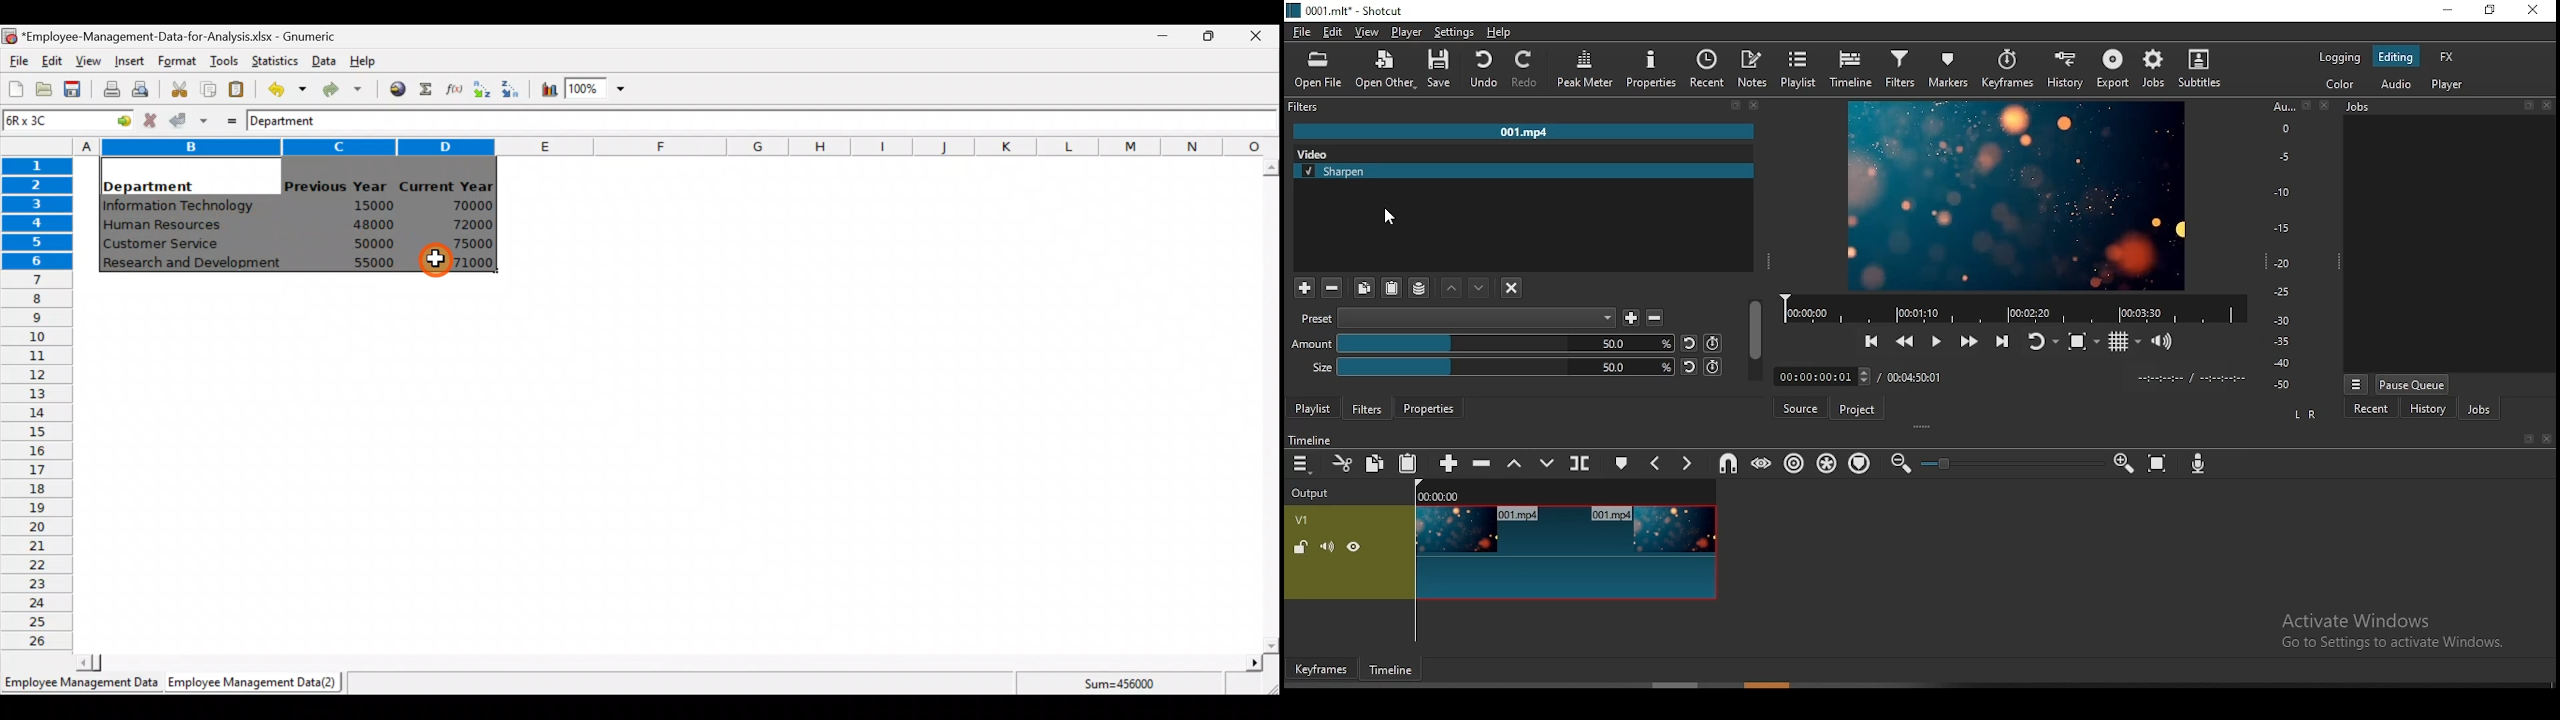  Describe the element at coordinates (2060, 68) in the screenshot. I see `history` at that location.